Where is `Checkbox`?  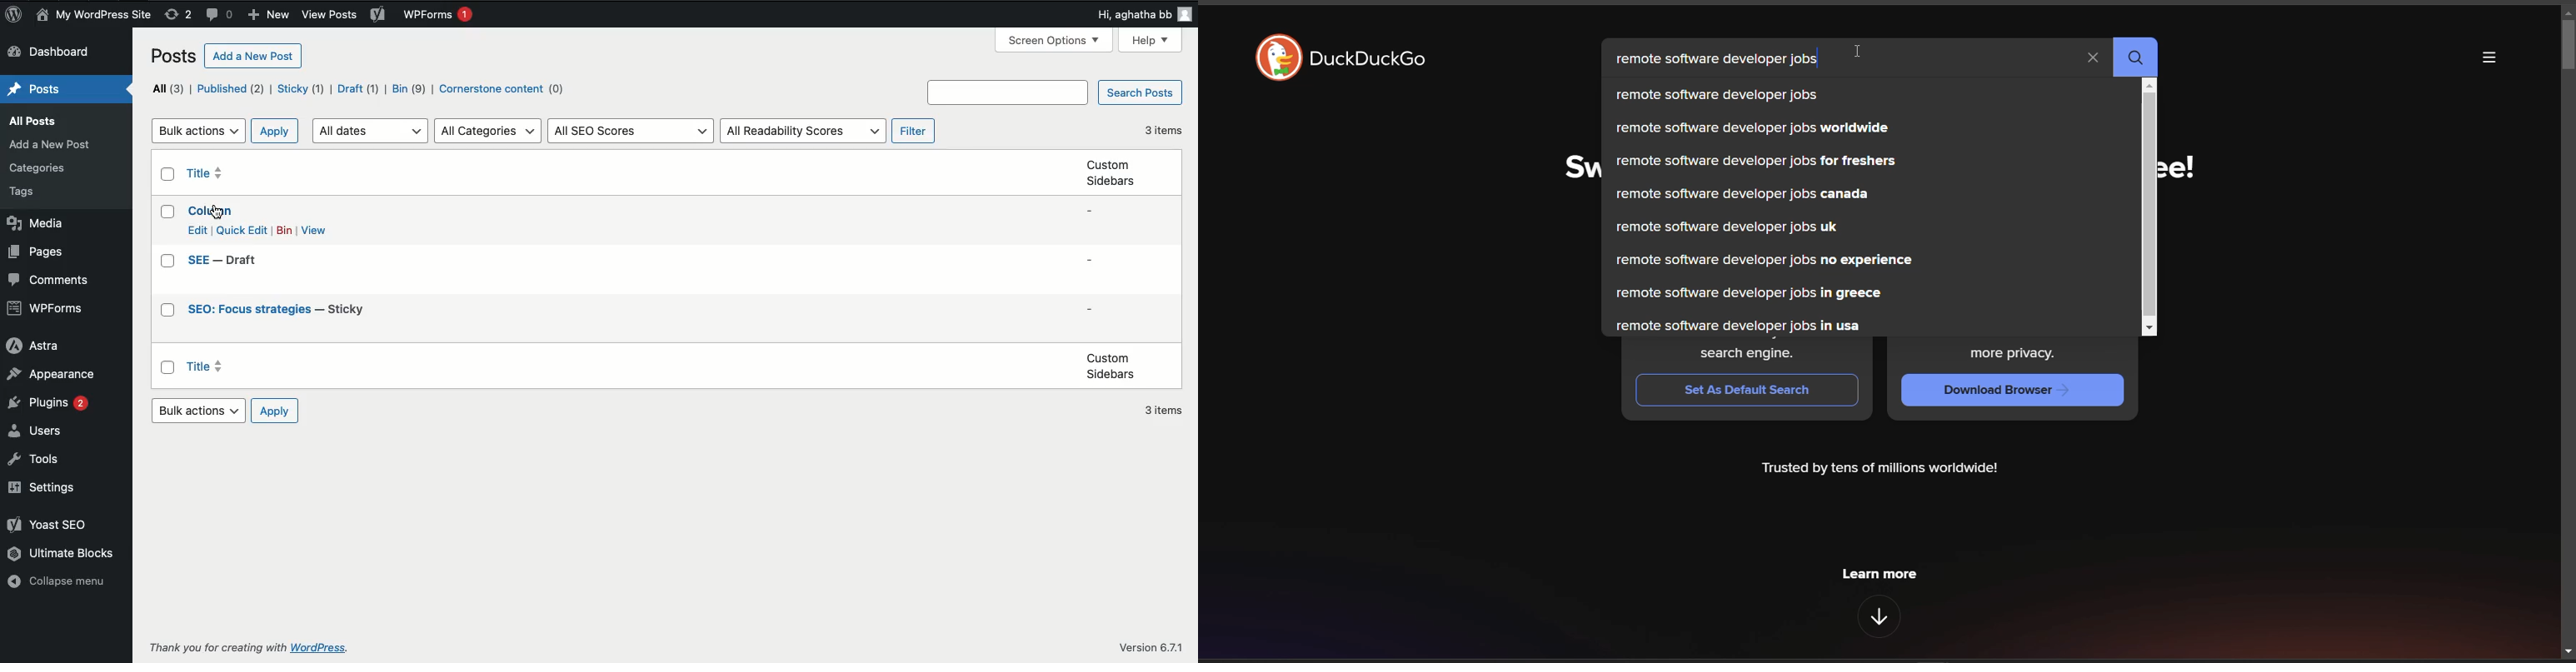 Checkbox is located at coordinates (168, 261).